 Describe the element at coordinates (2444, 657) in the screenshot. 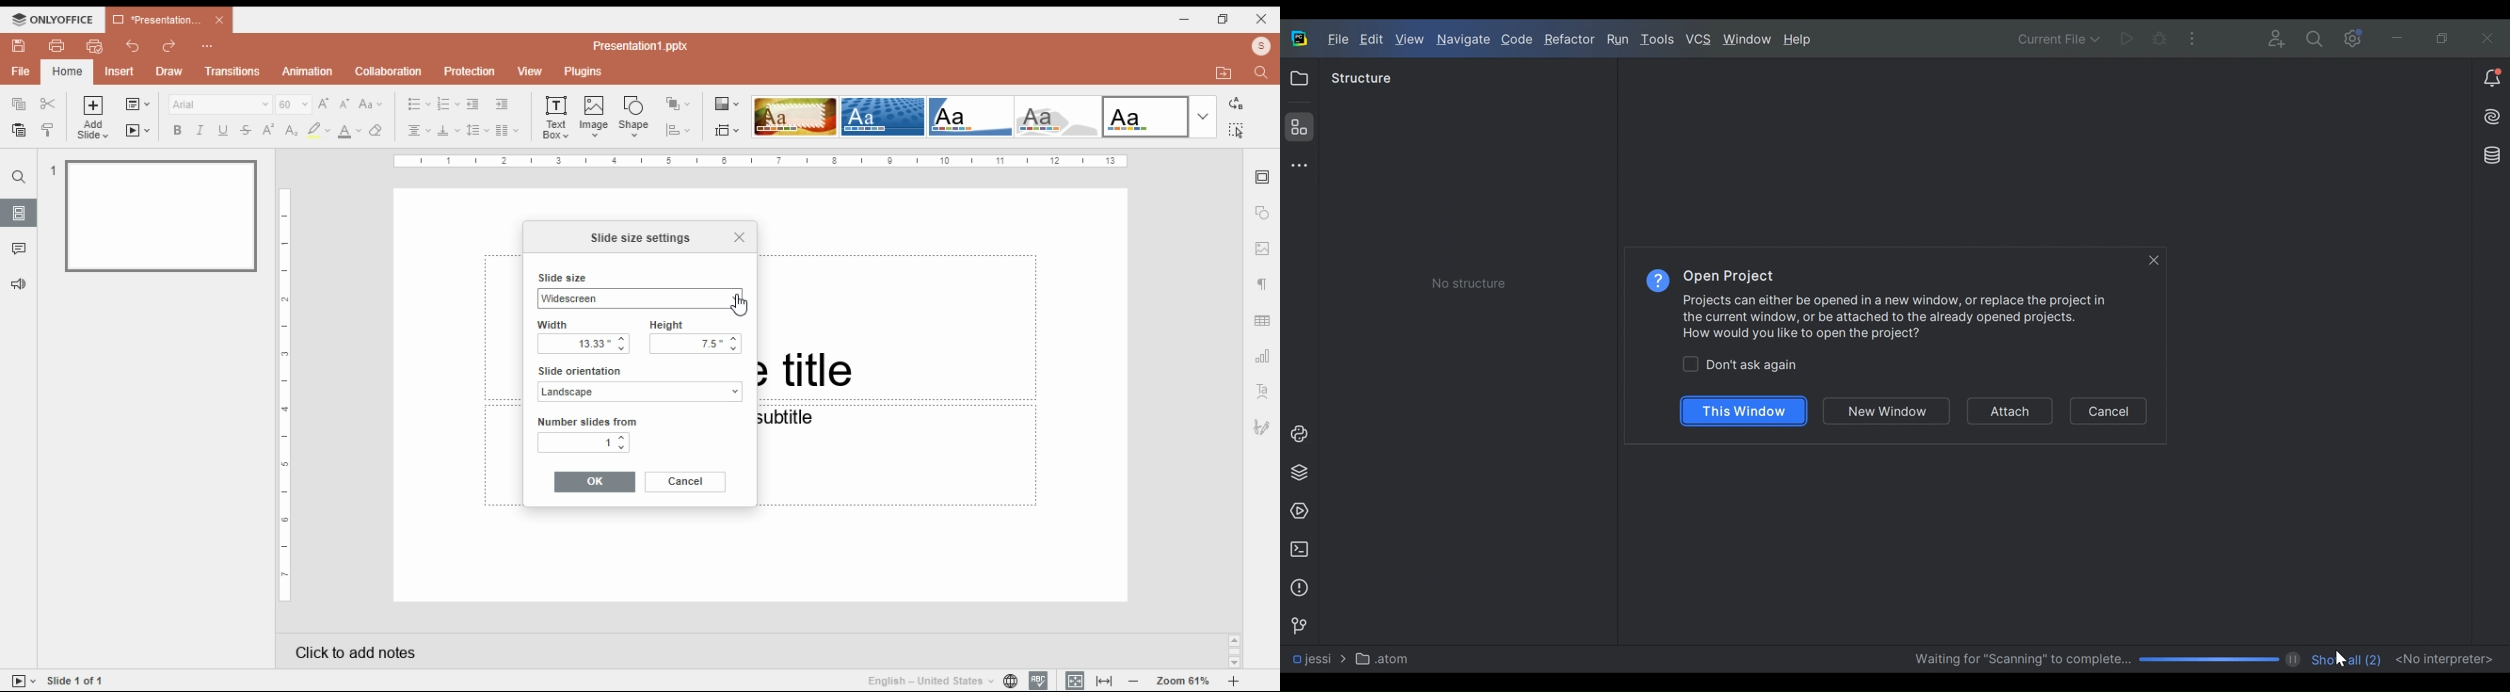

I see `<No interpreter>` at that location.